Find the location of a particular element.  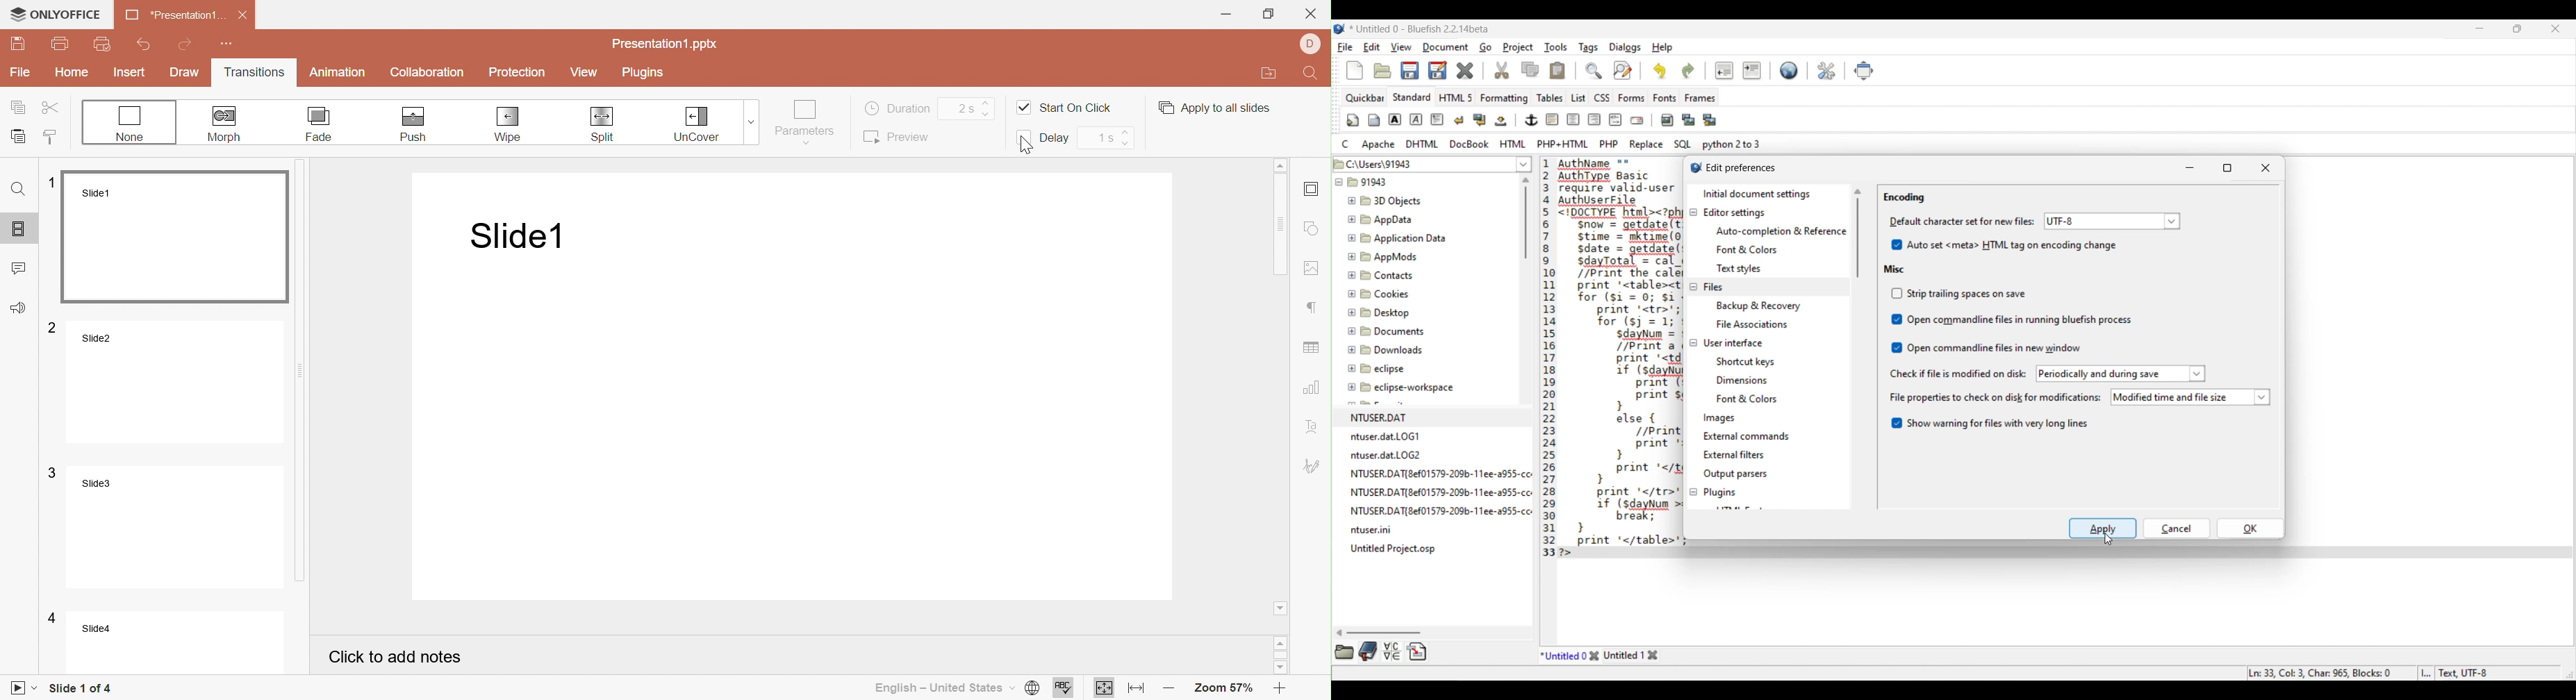

New is located at coordinates (1354, 70).